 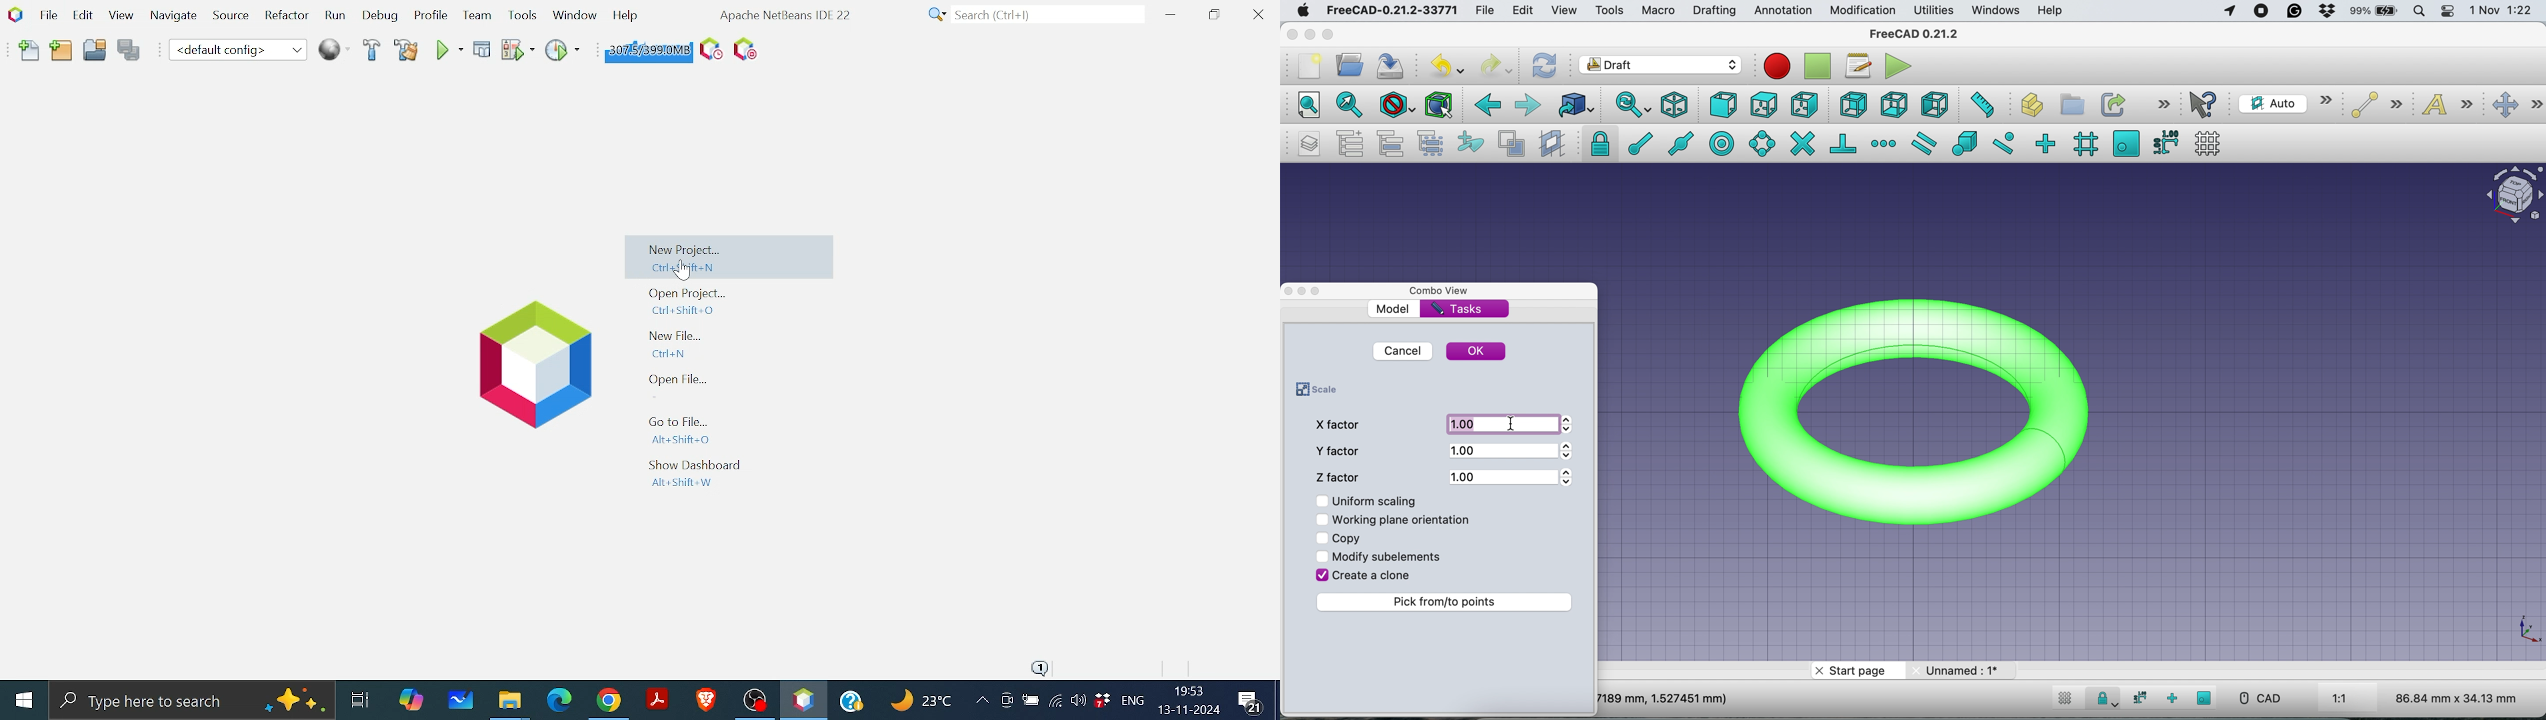 What do you see at coordinates (1723, 106) in the screenshot?
I see `front` at bounding box center [1723, 106].